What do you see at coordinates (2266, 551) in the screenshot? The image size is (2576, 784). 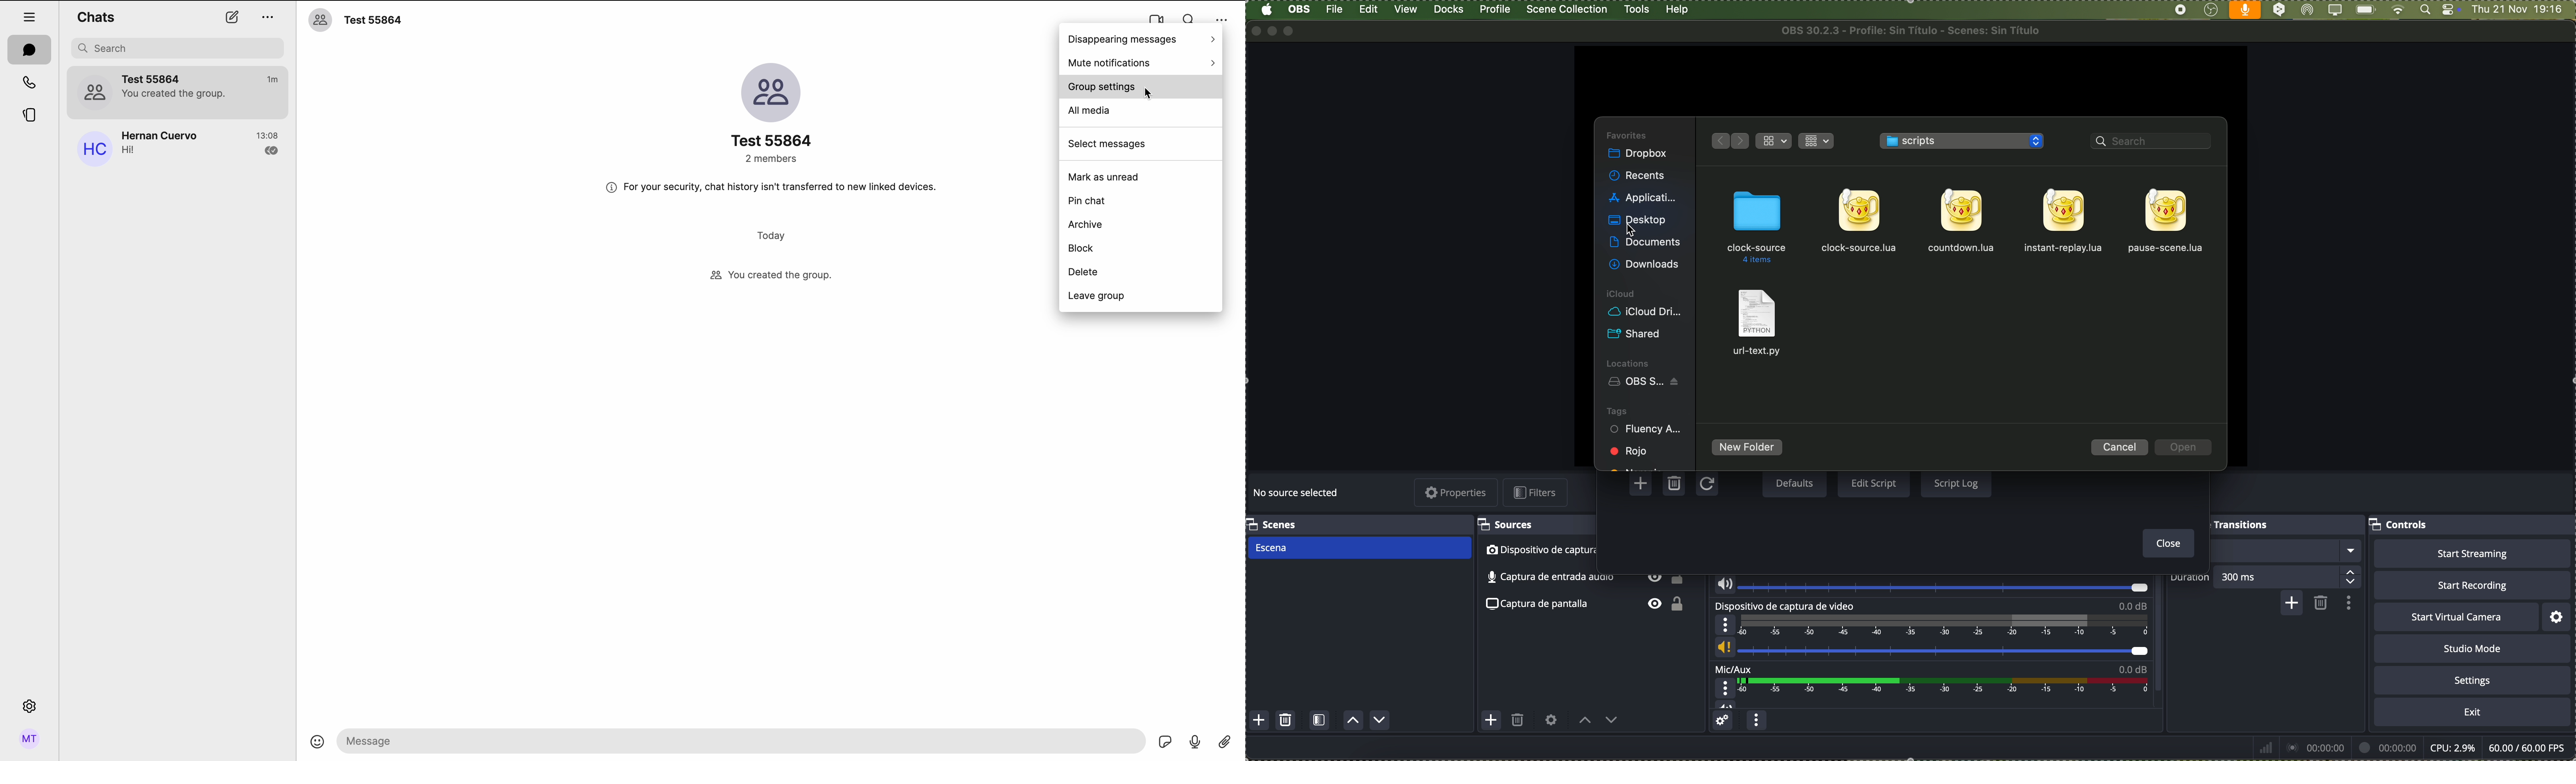 I see `fade` at bounding box center [2266, 551].